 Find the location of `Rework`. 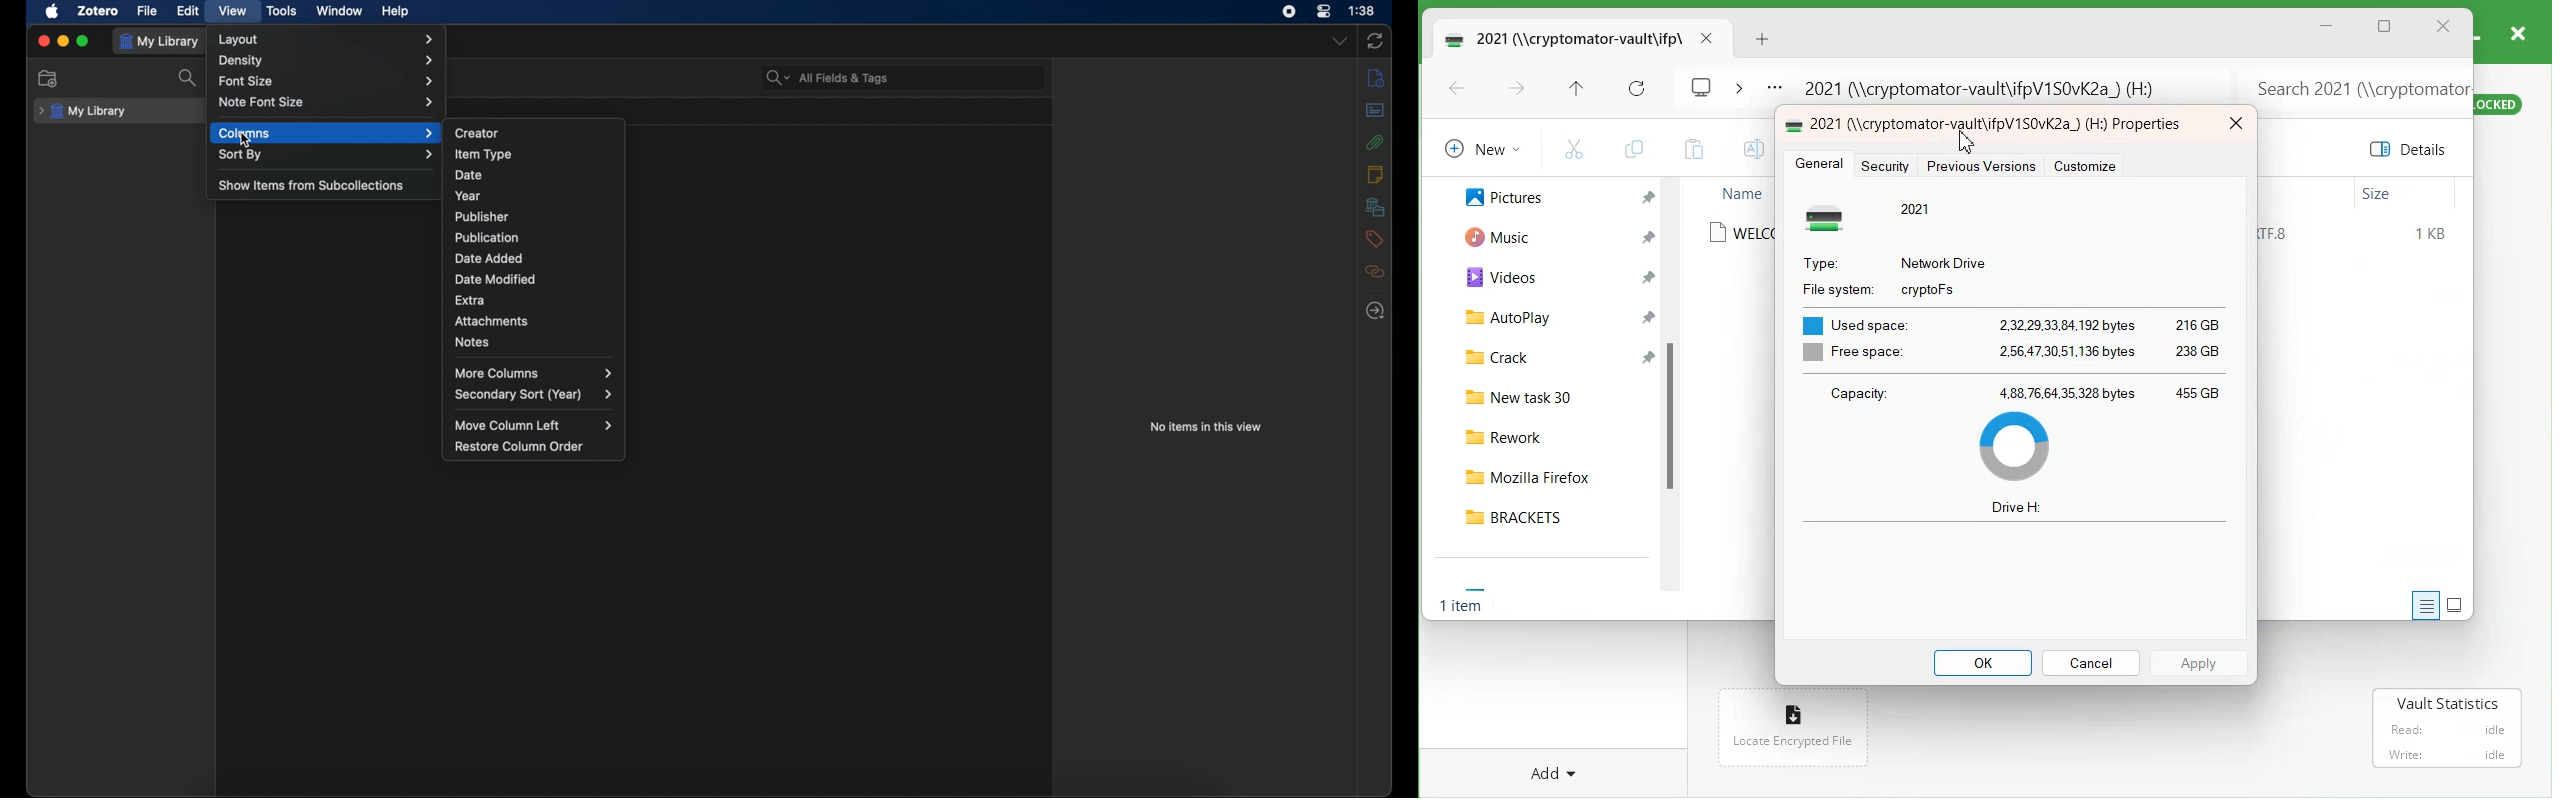

Rework is located at coordinates (1550, 434).